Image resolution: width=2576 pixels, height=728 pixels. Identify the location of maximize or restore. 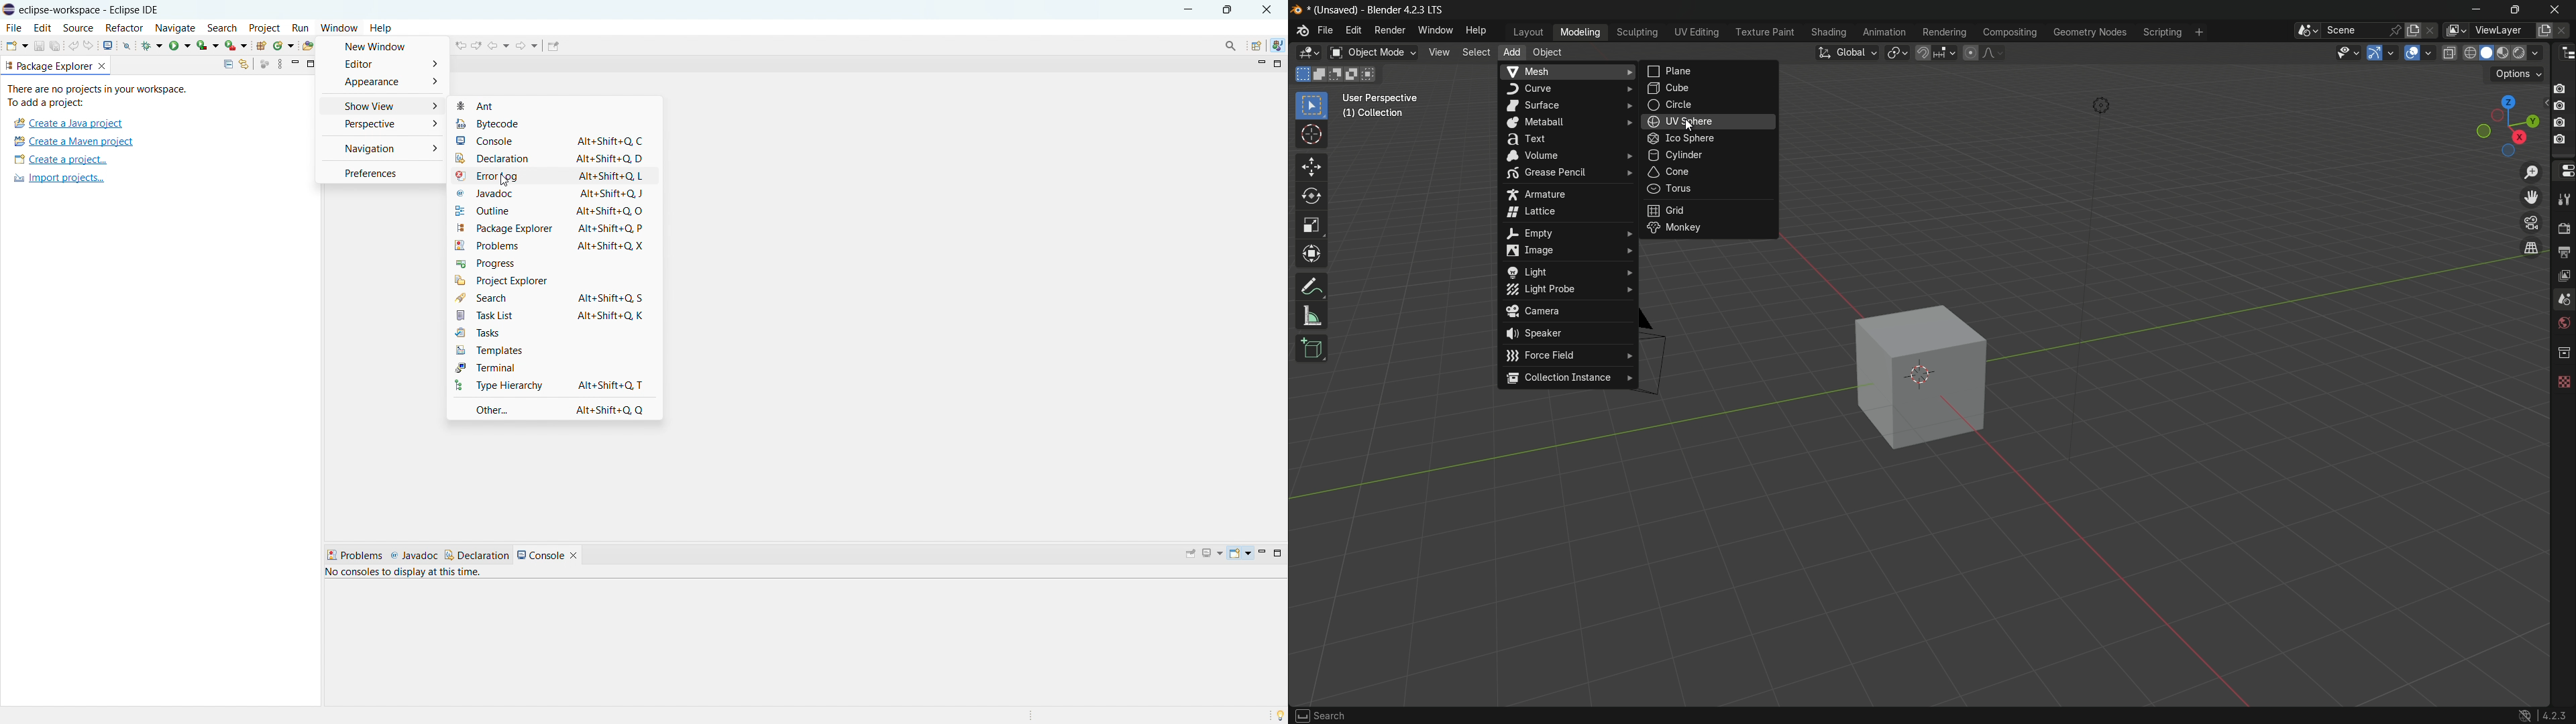
(2516, 11).